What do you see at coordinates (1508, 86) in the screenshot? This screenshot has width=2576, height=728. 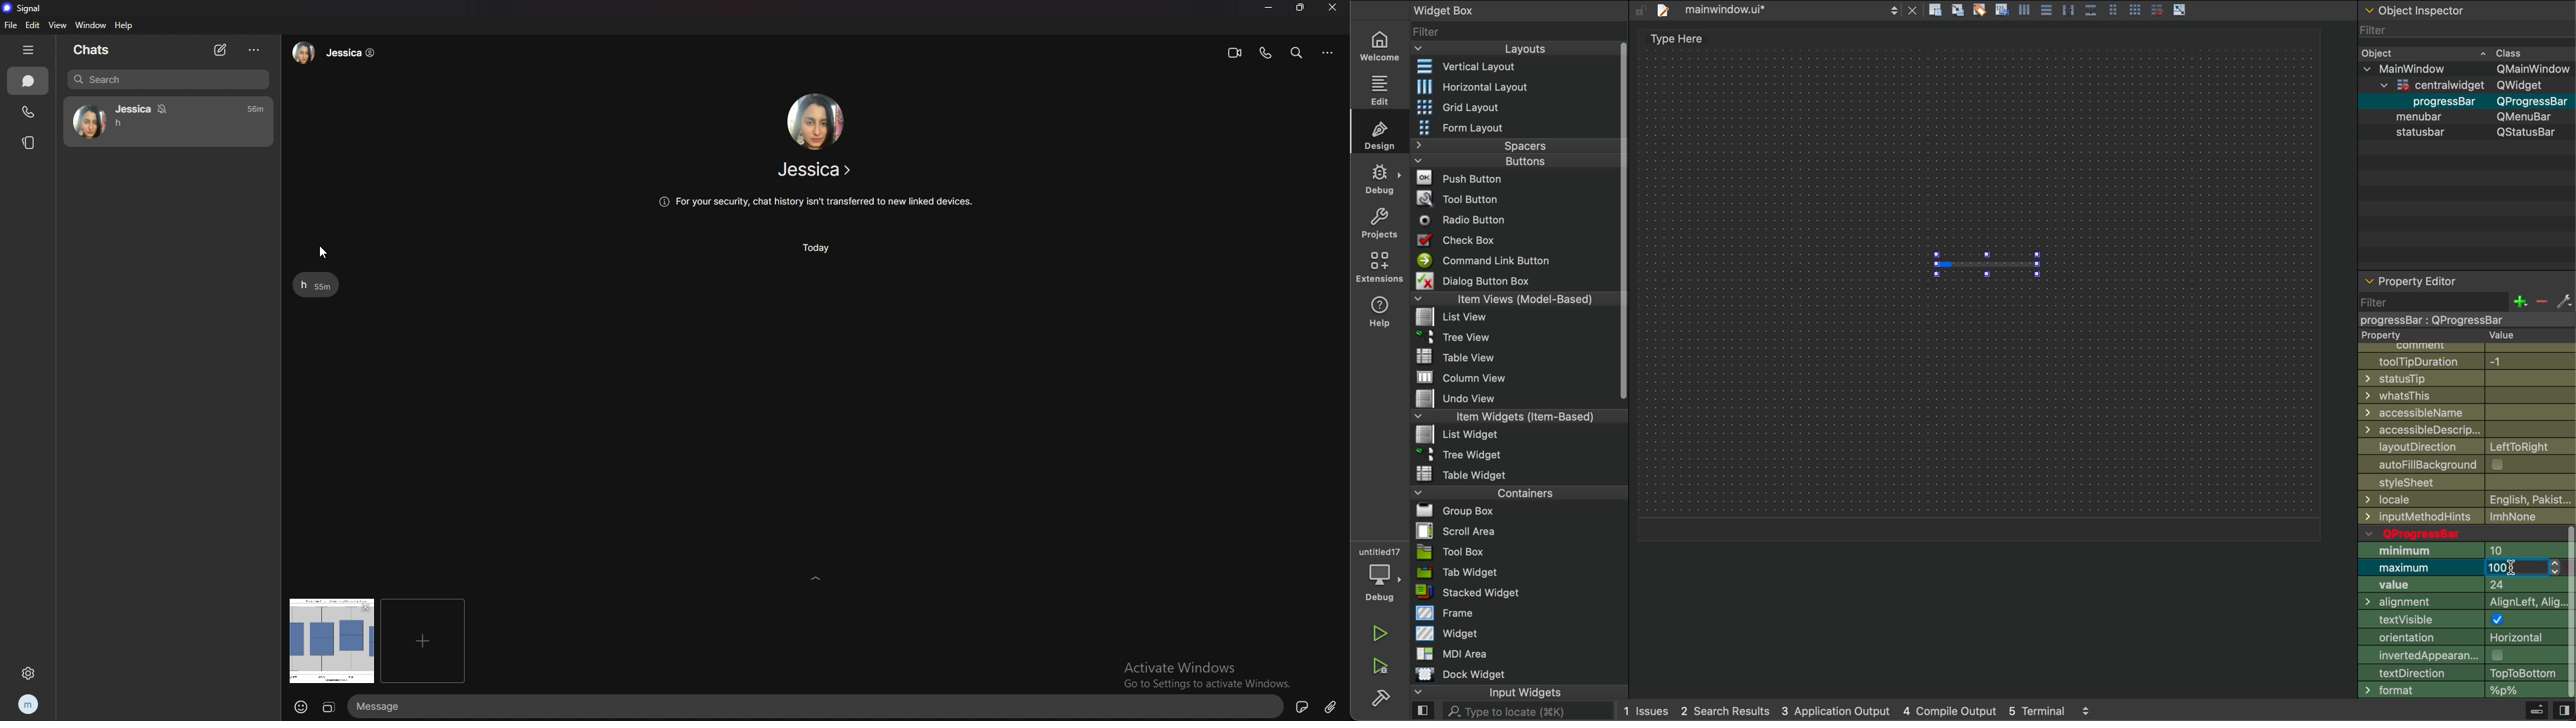 I see `Horizontal Layout` at bounding box center [1508, 86].